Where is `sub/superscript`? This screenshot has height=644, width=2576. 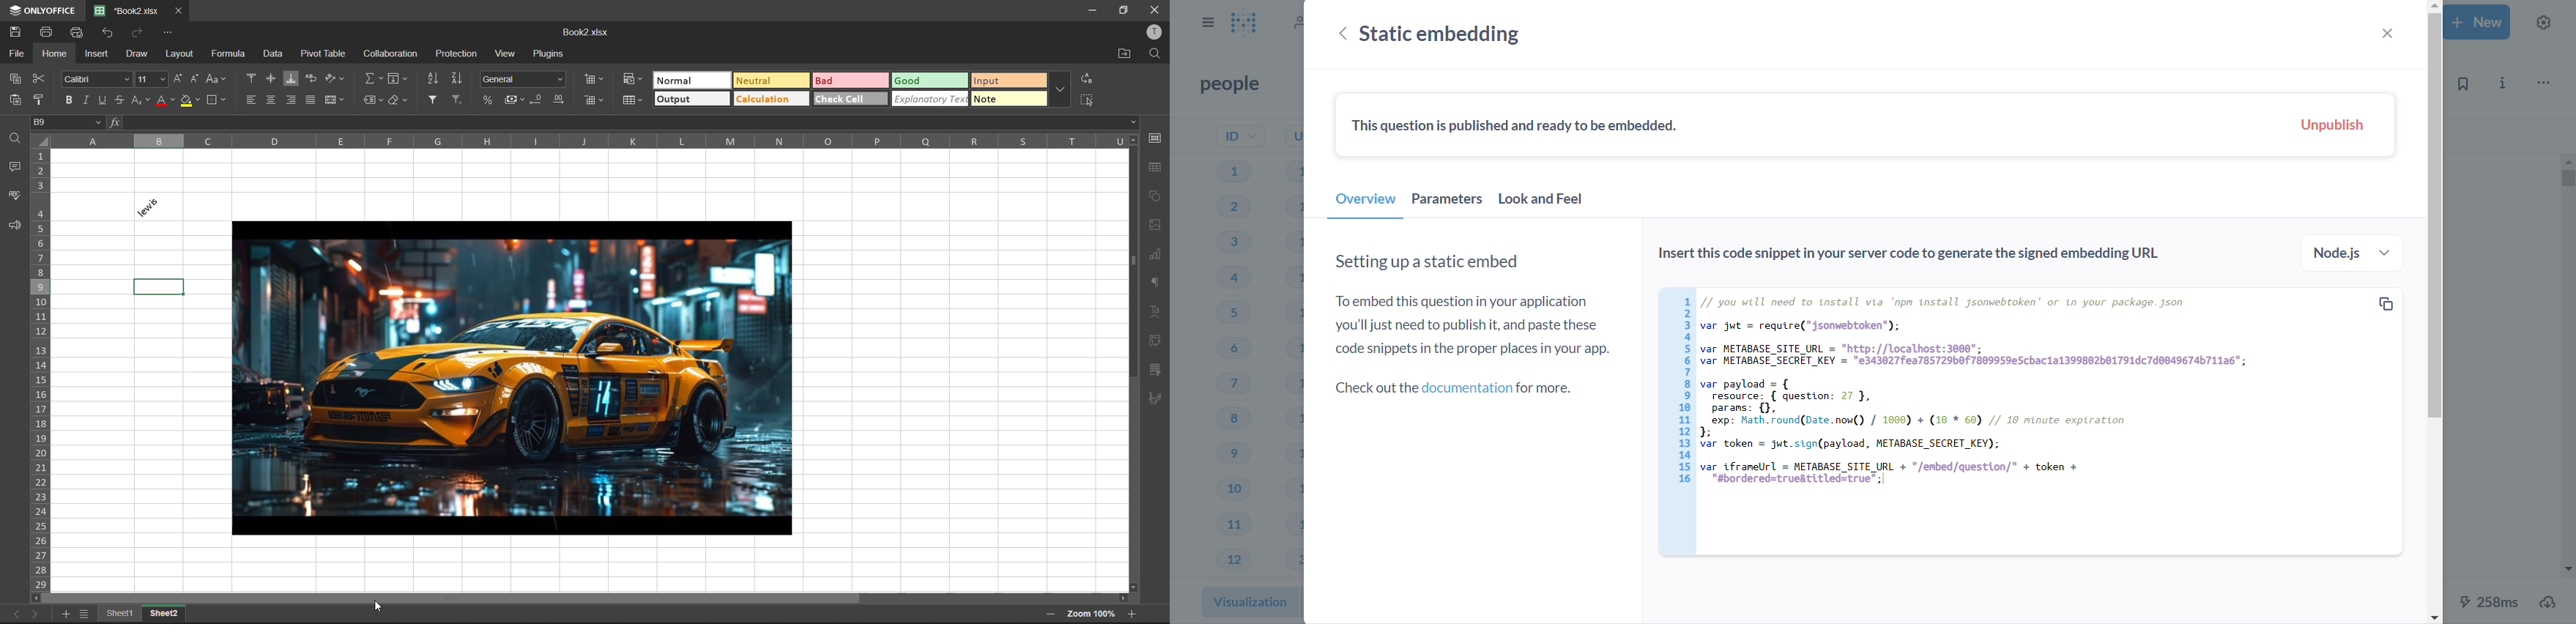 sub/superscript is located at coordinates (141, 102).